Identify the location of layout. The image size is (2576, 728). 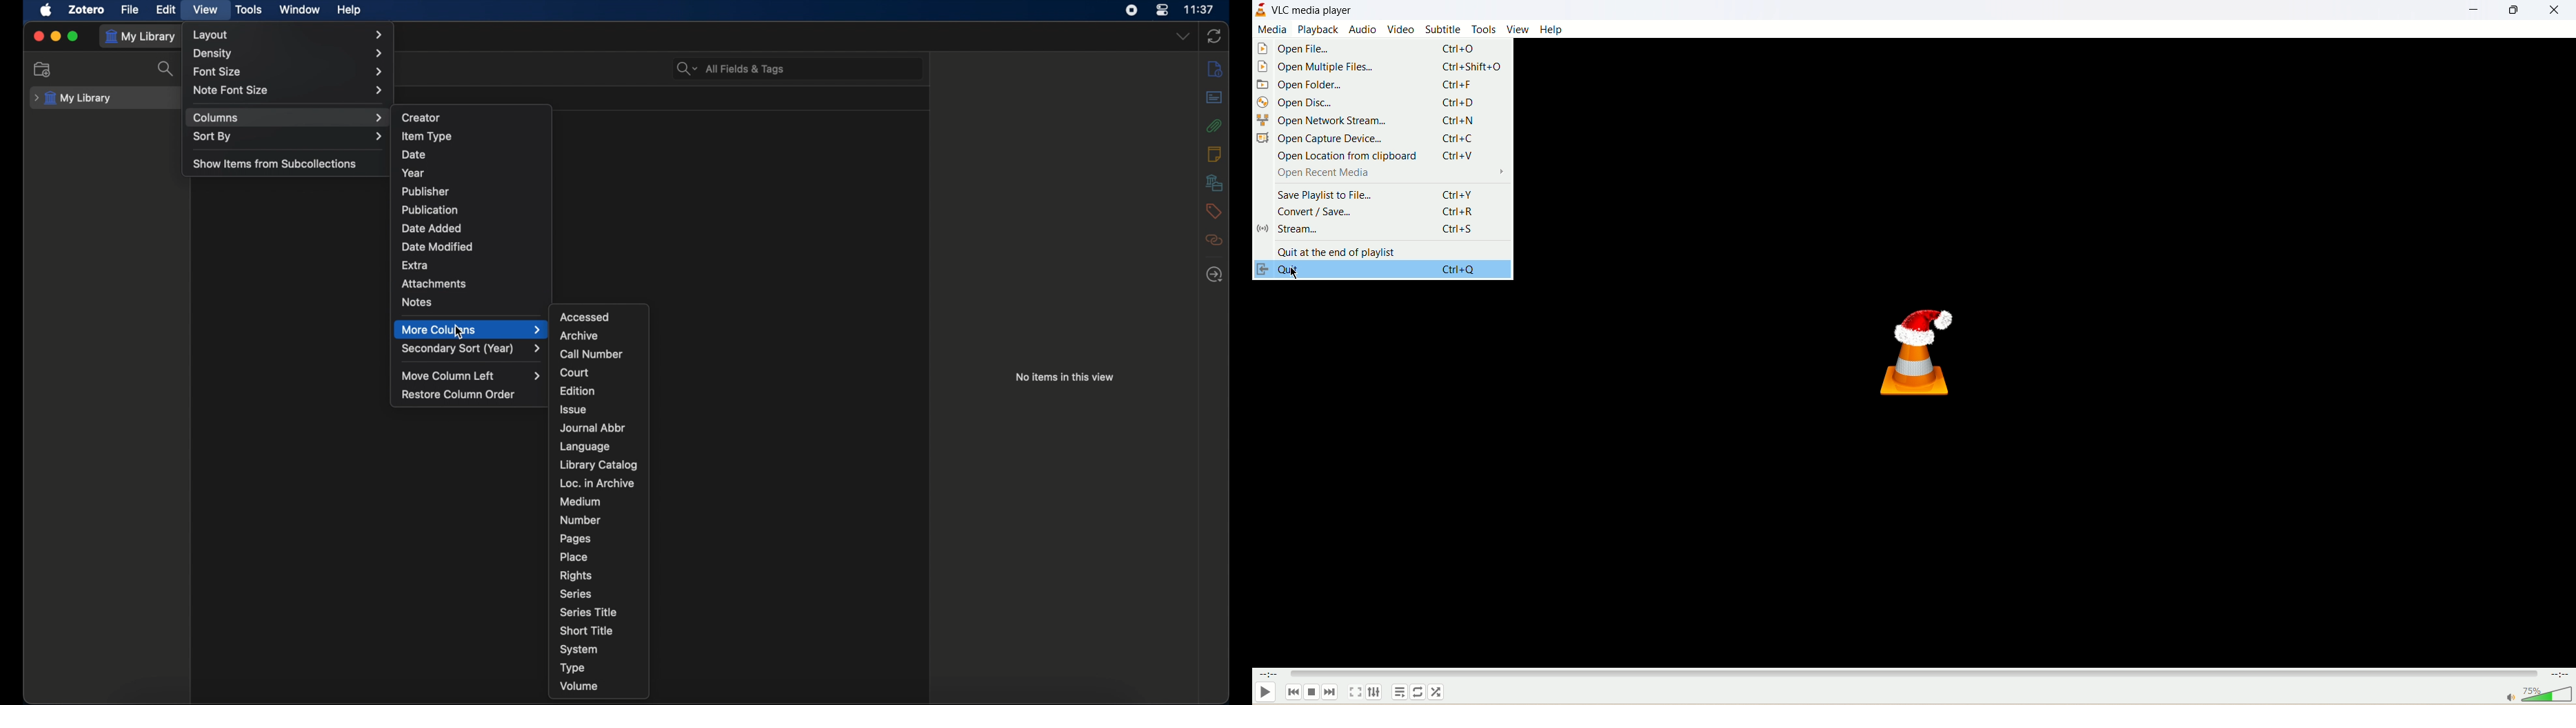
(290, 35).